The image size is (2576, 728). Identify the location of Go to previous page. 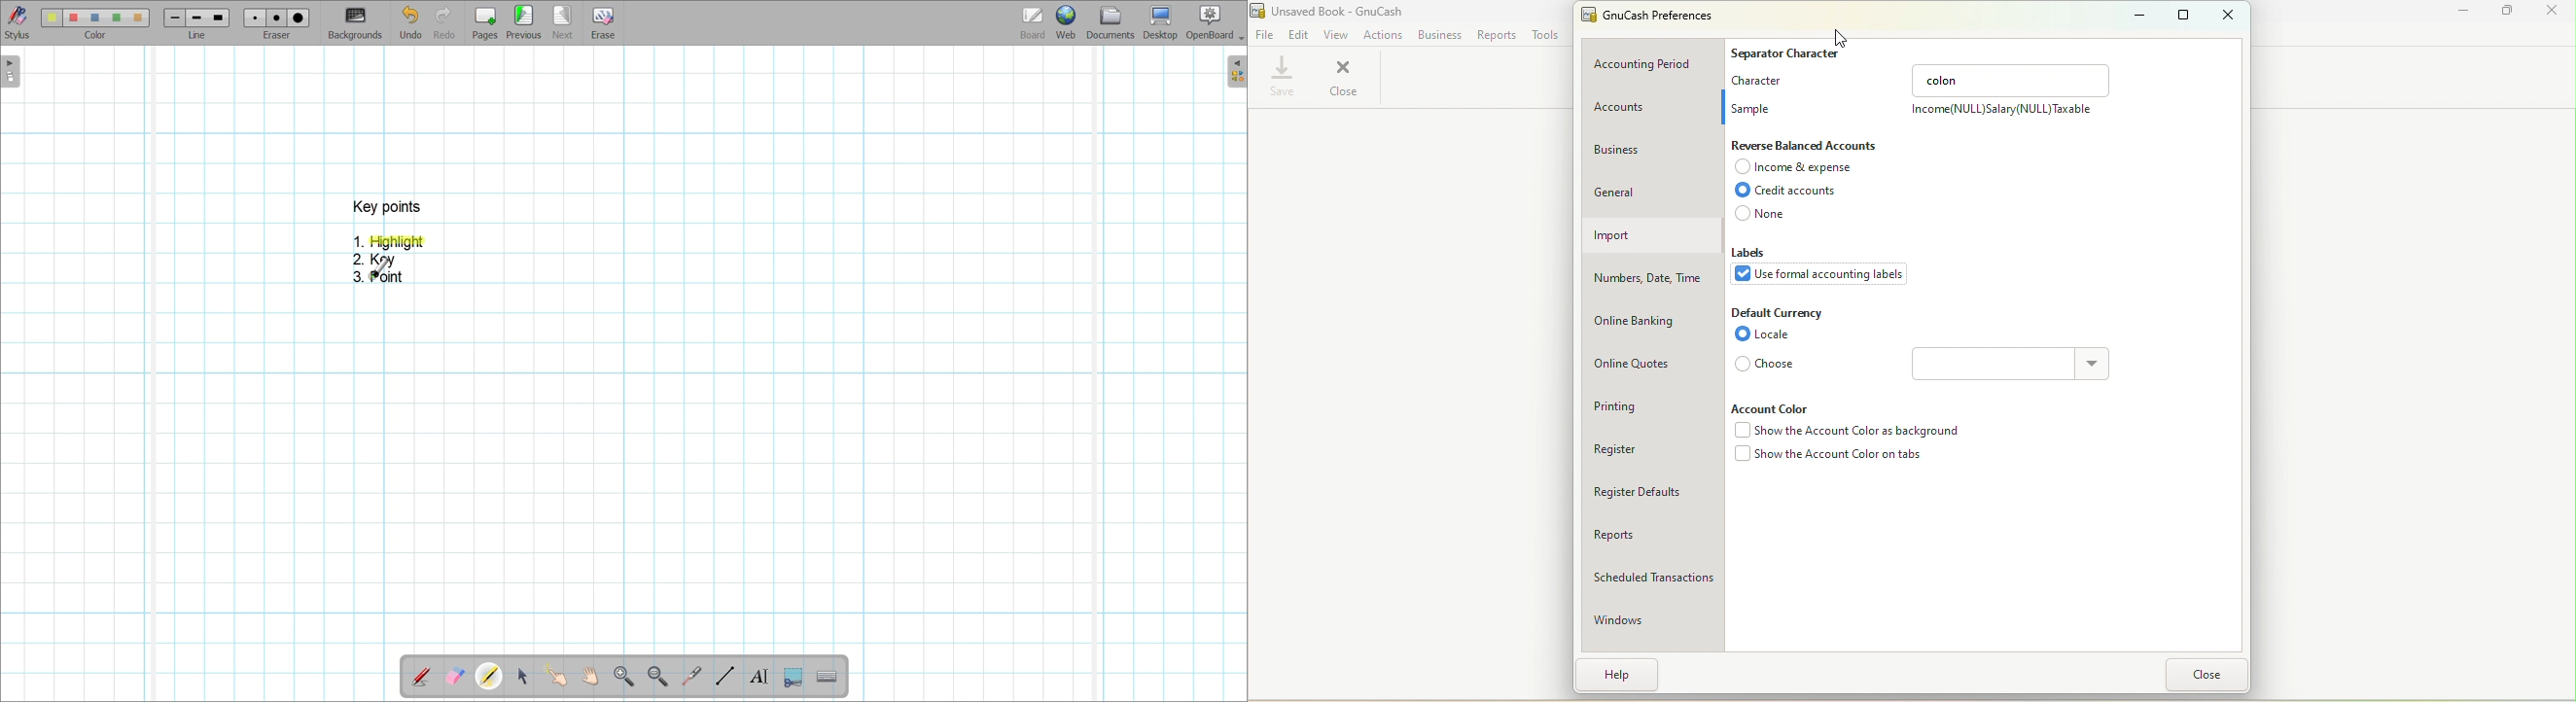
(524, 22).